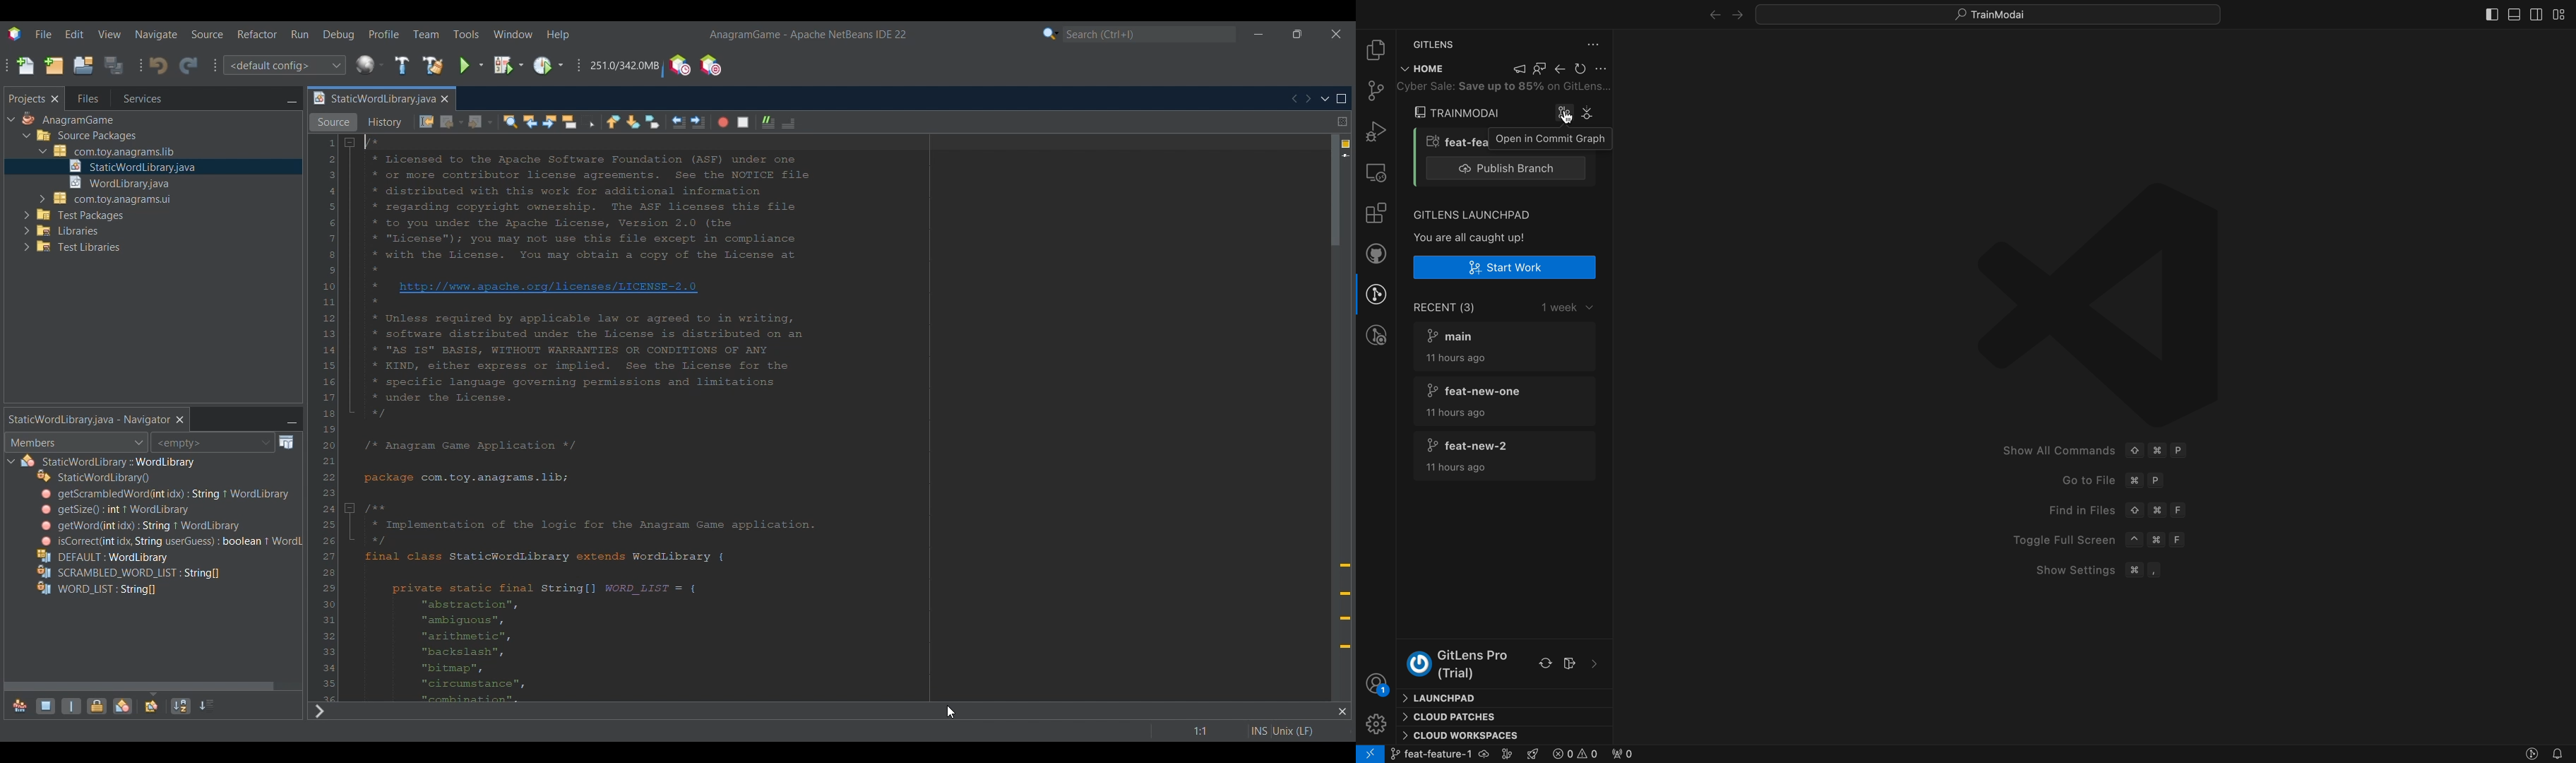  What do you see at coordinates (1474, 237) in the screenshot?
I see `You are all caught up!` at bounding box center [1474, 237].